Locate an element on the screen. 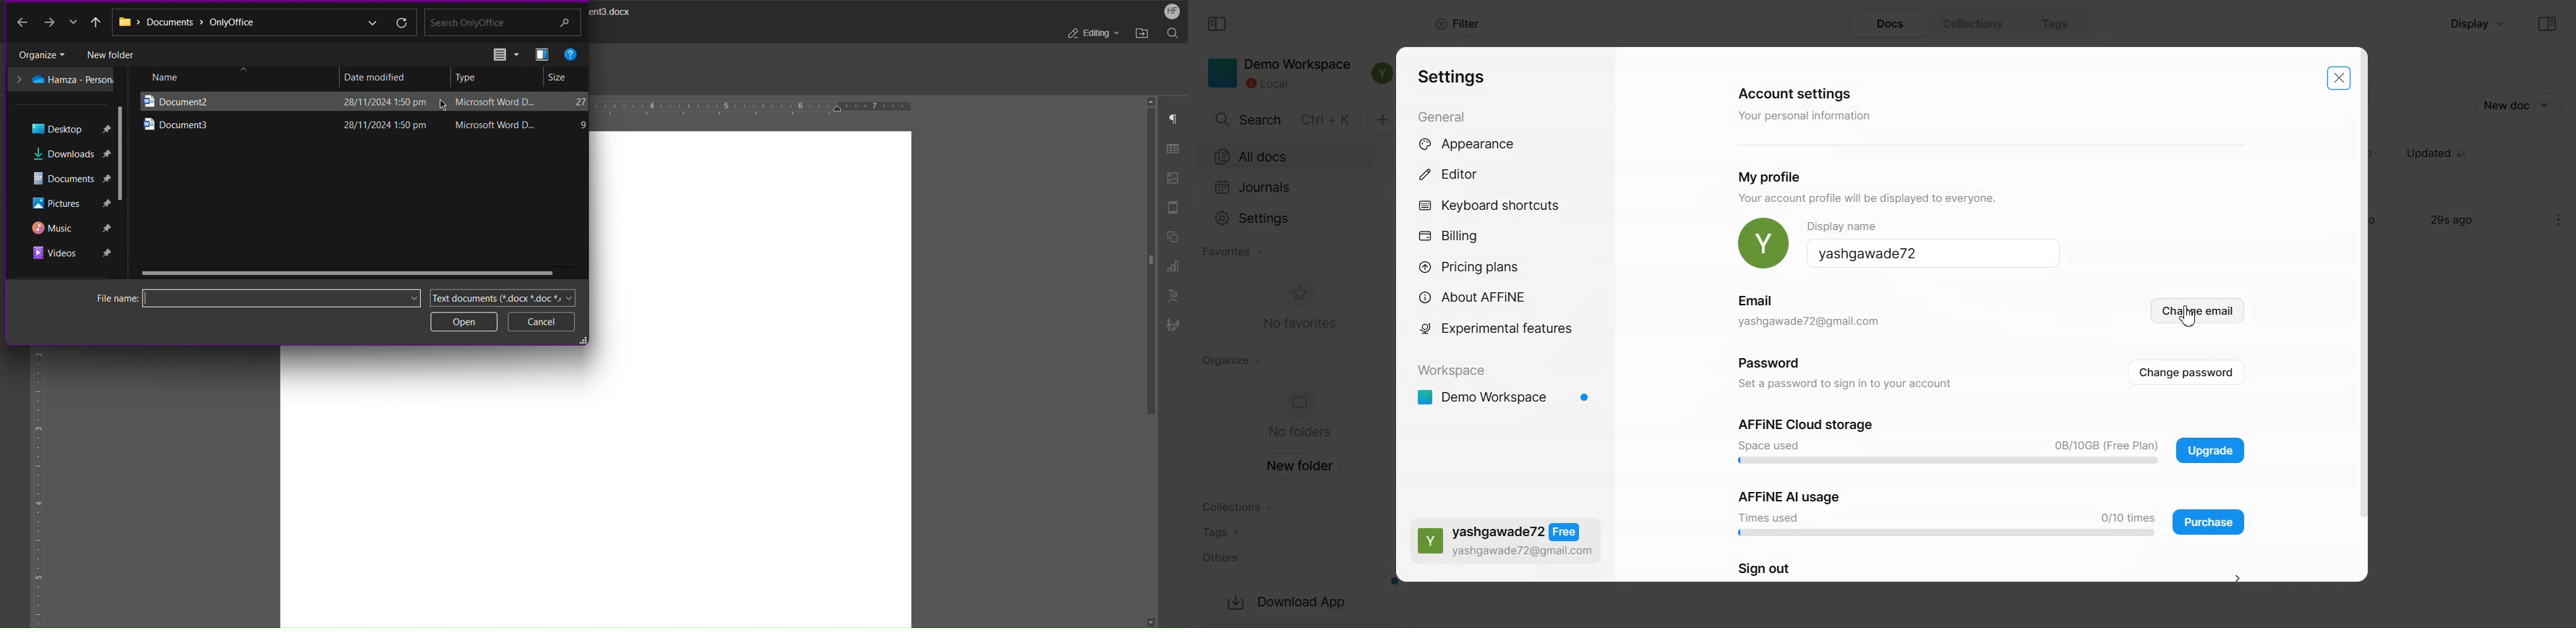  Videos is located at coordinates (68, 255).